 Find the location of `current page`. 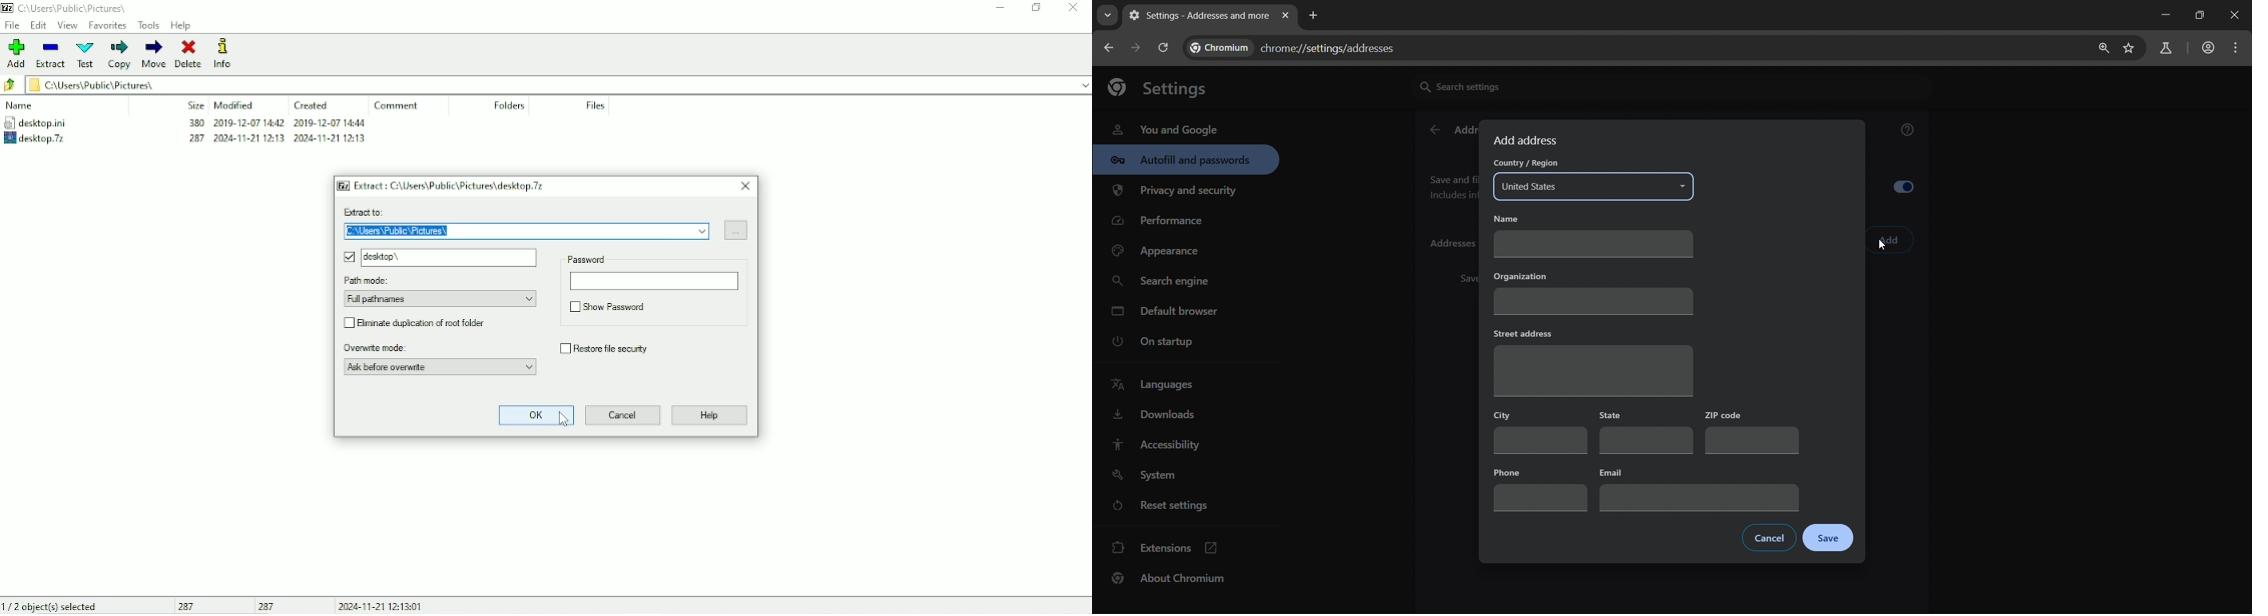

current page is located at coordinates (1197, 15).